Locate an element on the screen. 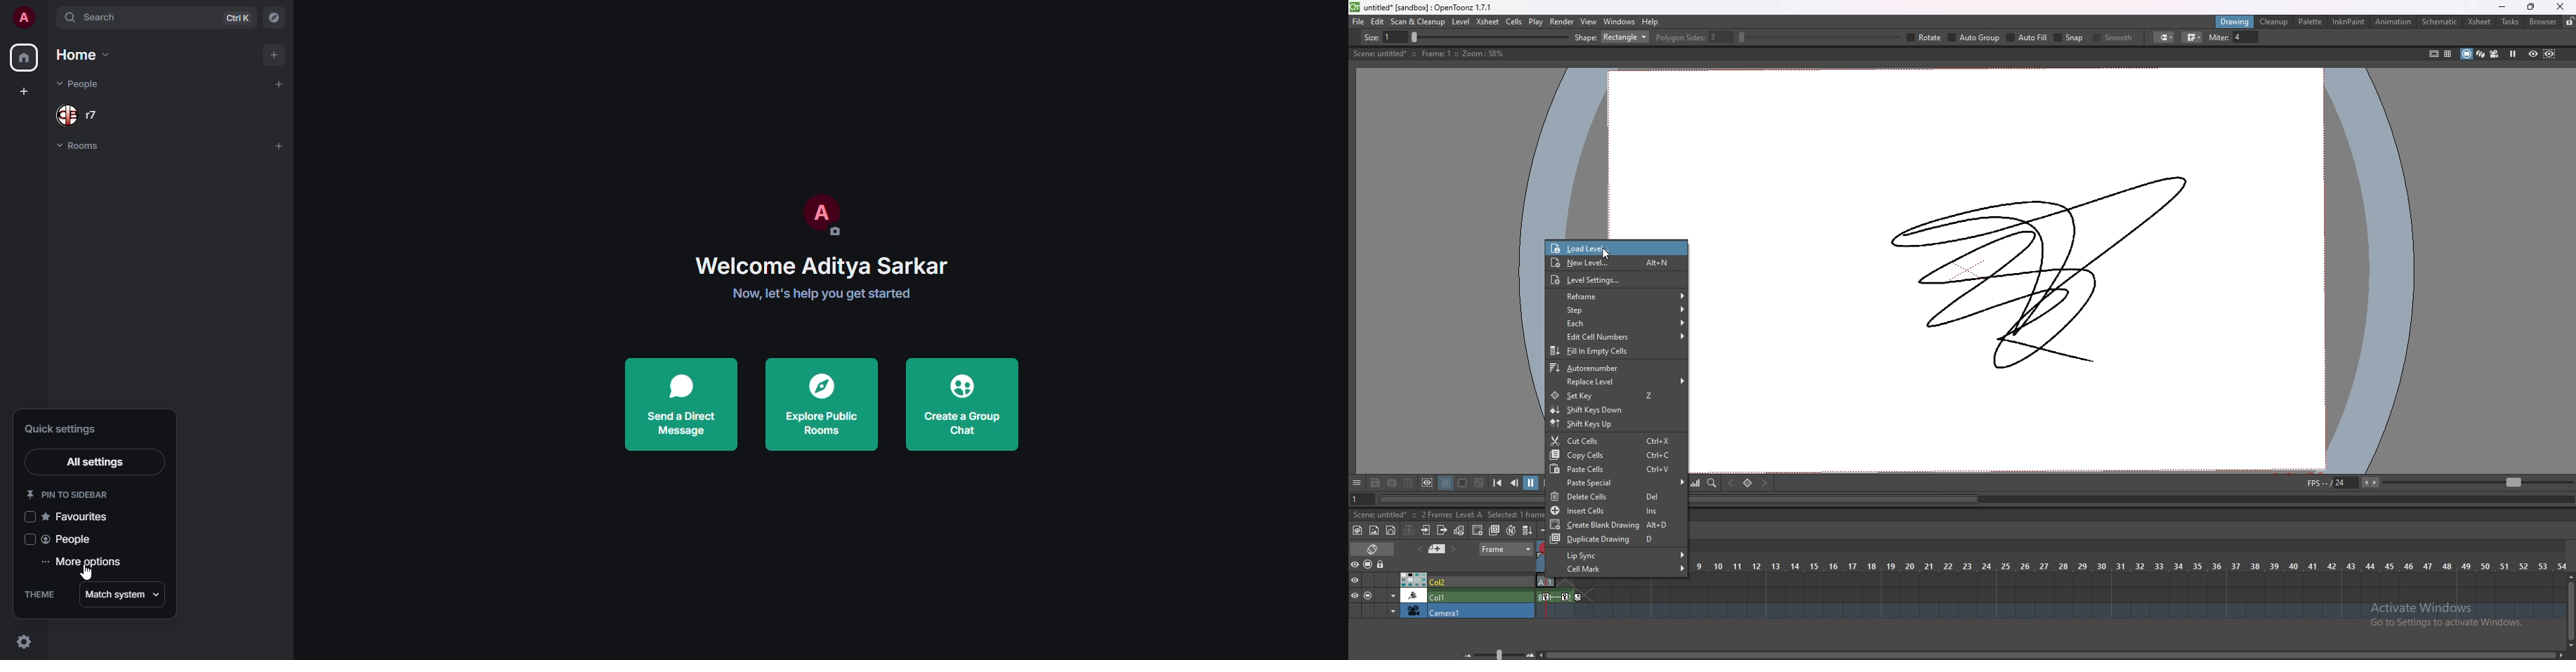 The height and width of the screenshot is (672, 2576). open x subsheet is located at coordinates (1426, 530).